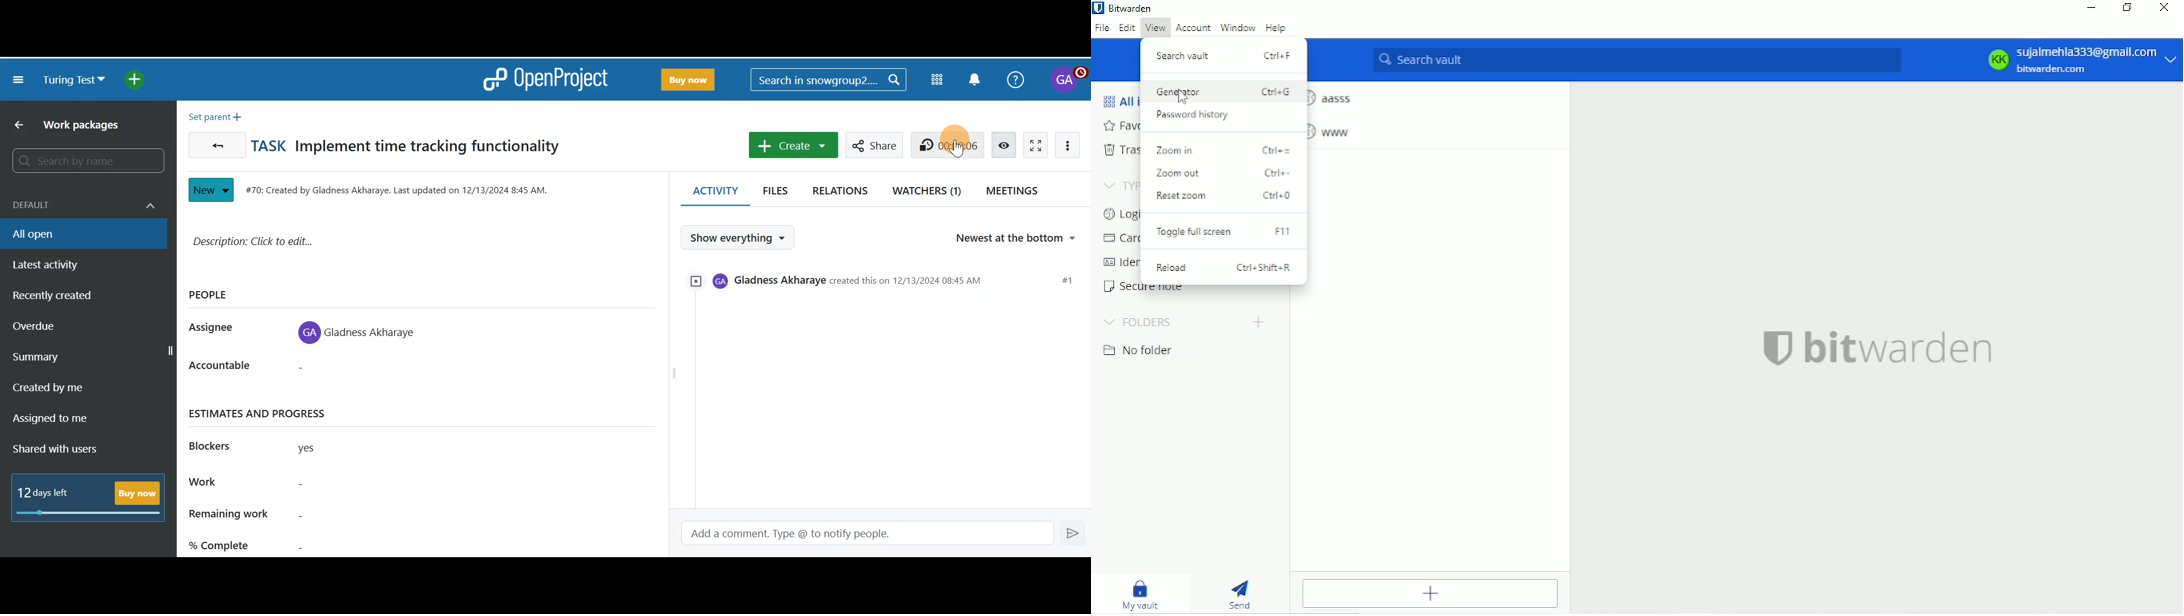 The image size is (2184, 616). What do you see at coordinates (860, 534) in the screenshot?
I see `Add a comment. Type @ to notify people.` at bounding box center [860, 534].